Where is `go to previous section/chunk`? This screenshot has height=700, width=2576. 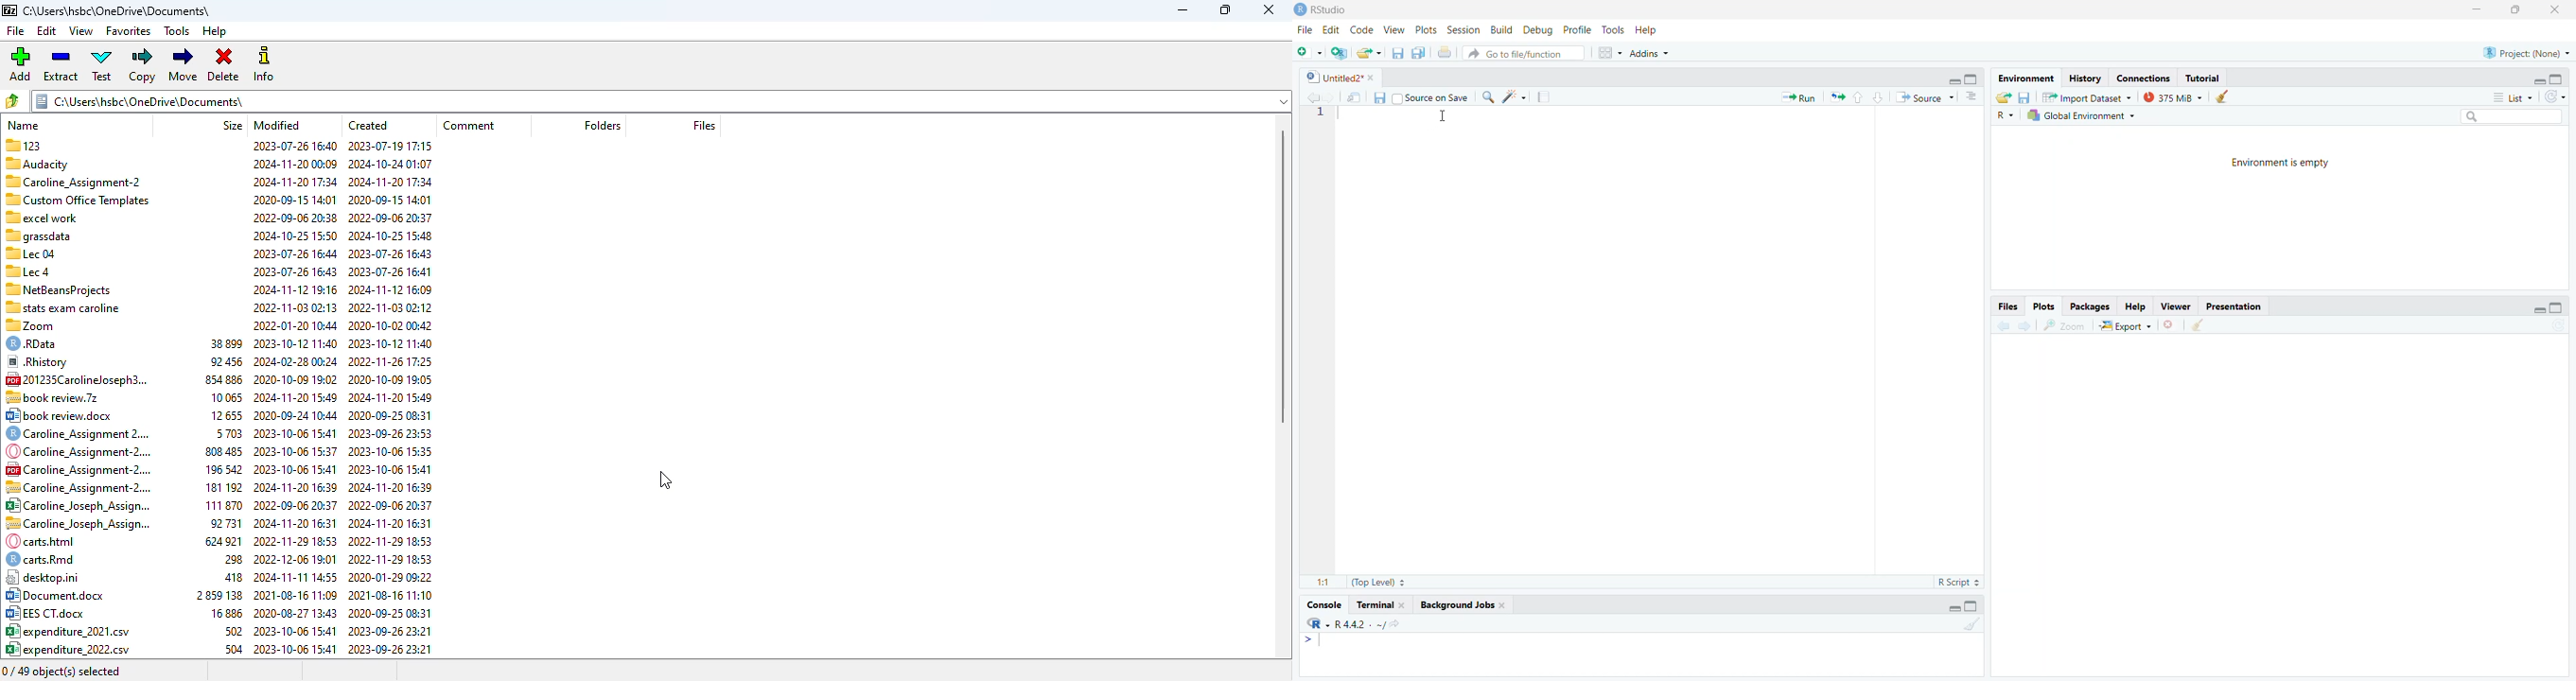 go to previous section/chunk is located at coordinates (1858, 98).